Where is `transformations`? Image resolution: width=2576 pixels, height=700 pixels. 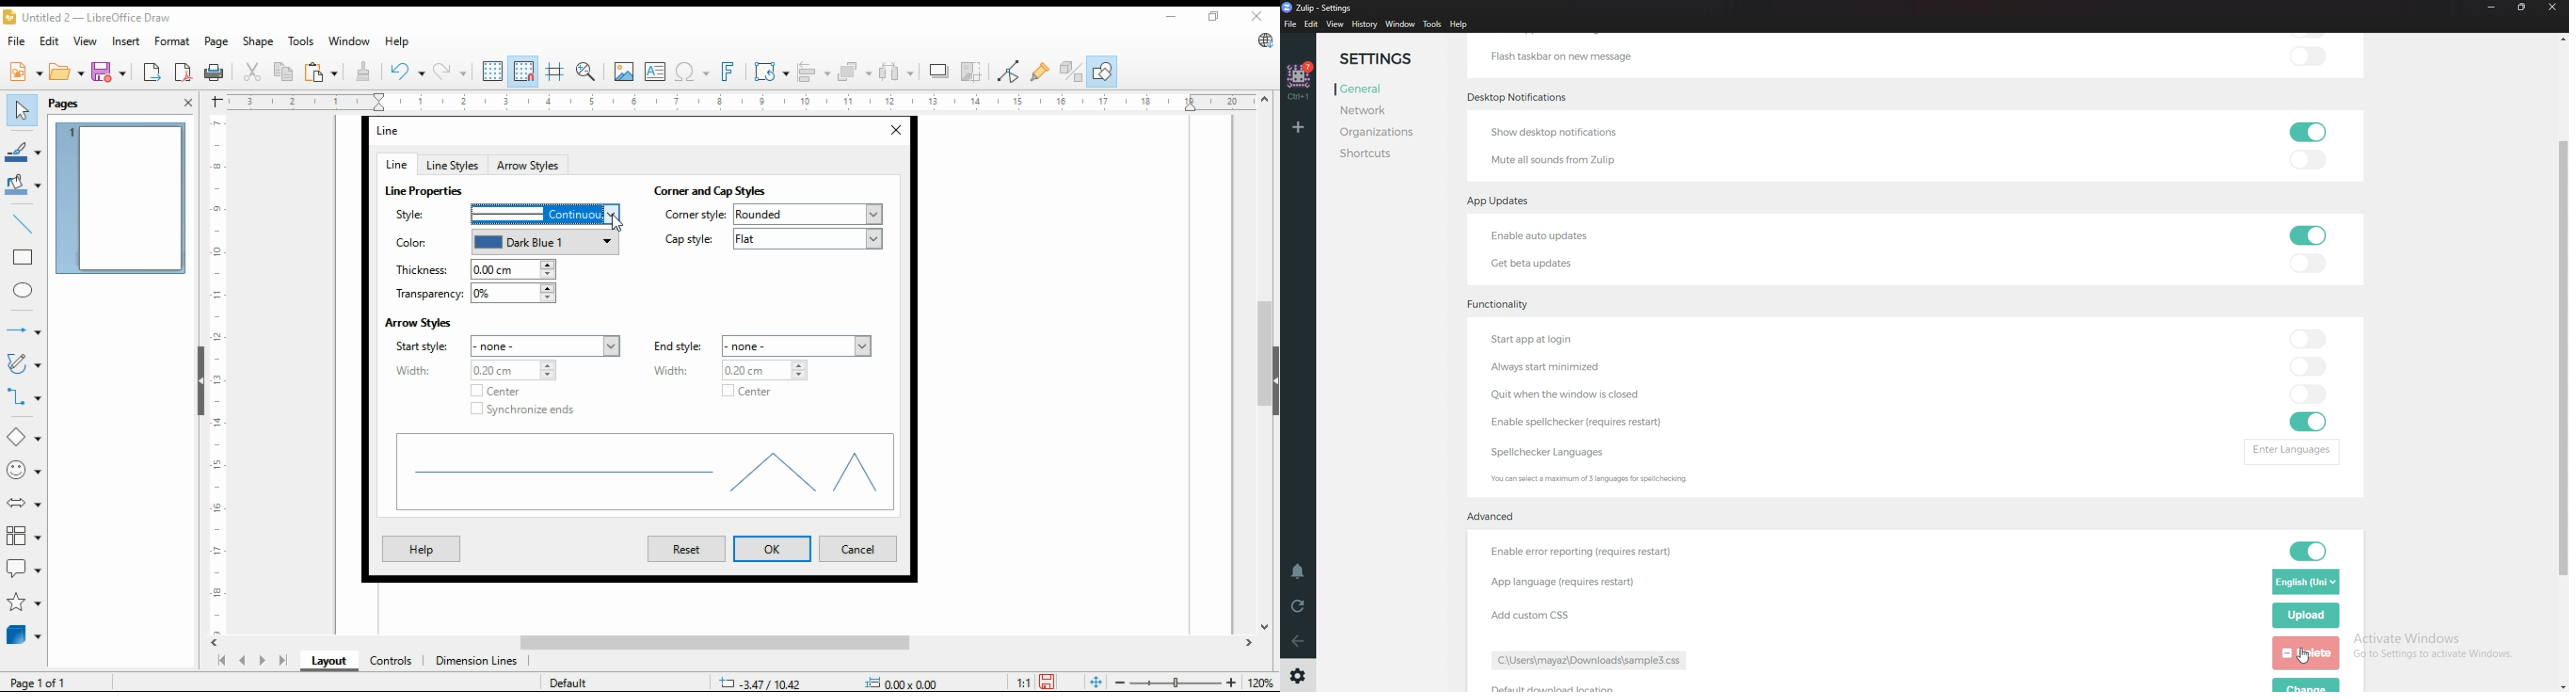
transformations is located at coordinates (770, 71).